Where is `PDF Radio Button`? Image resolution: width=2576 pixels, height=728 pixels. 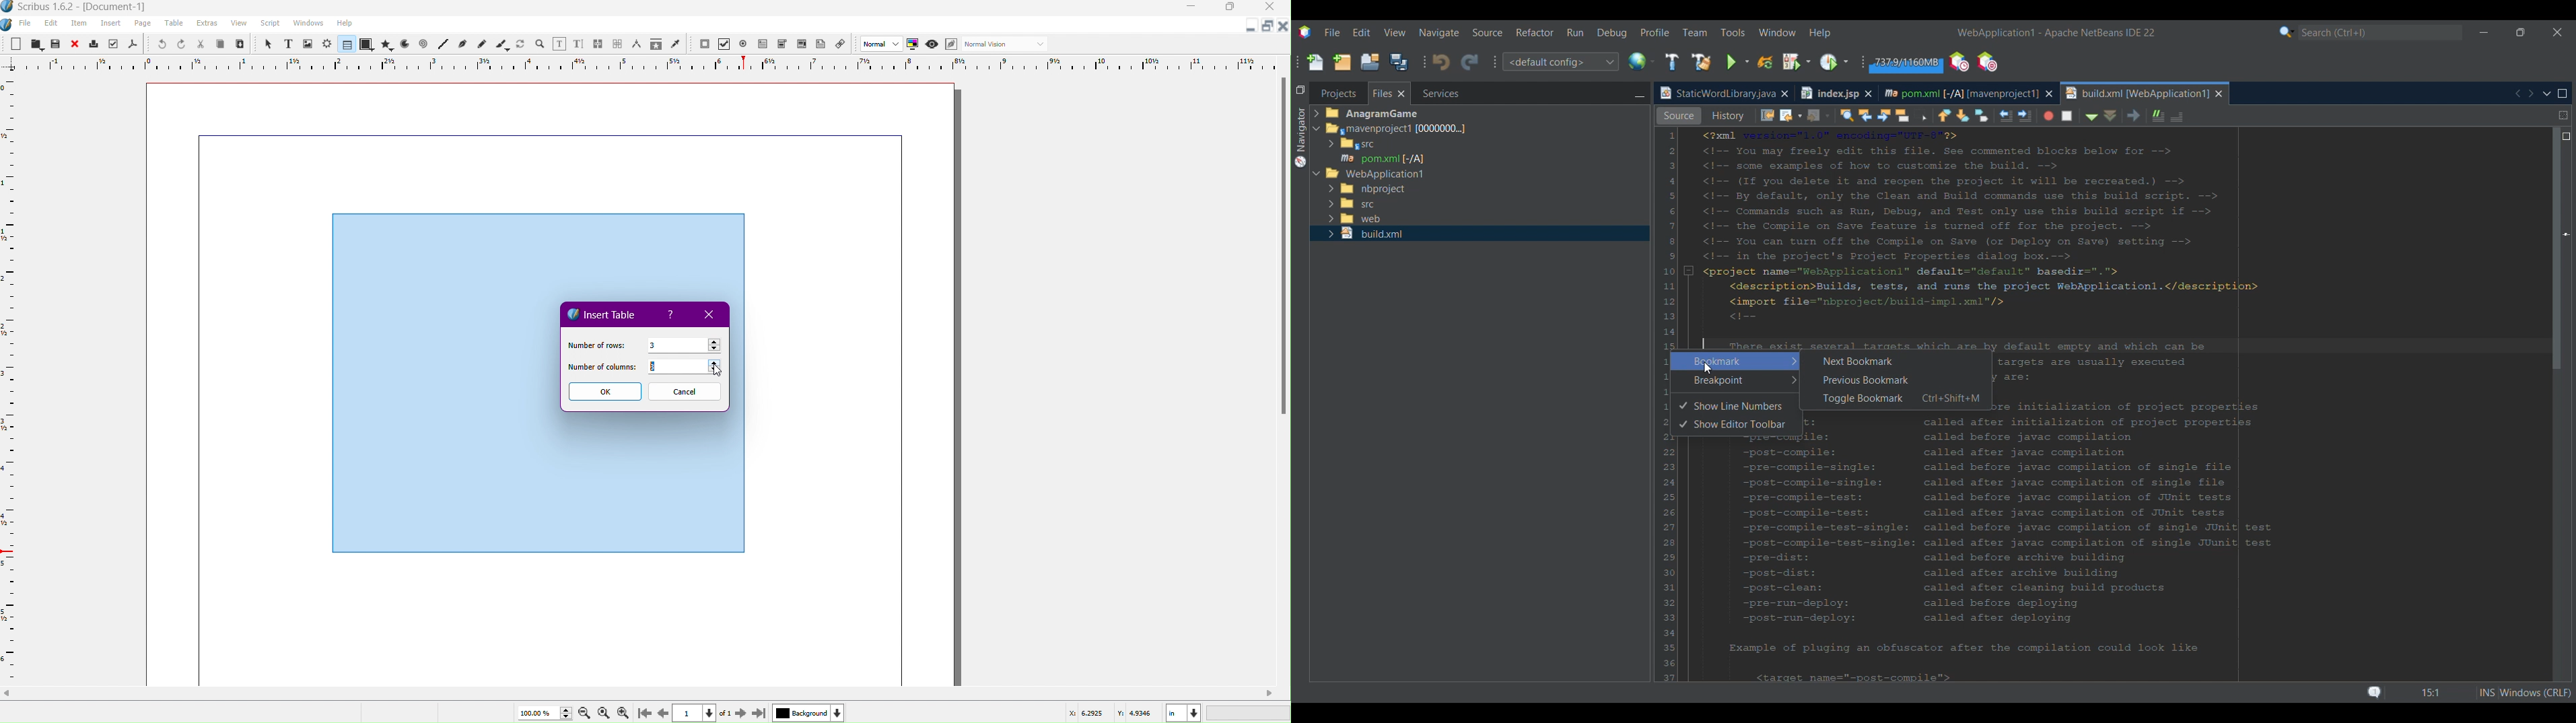
PDF Radio Button is located at coordinates (746, 44).